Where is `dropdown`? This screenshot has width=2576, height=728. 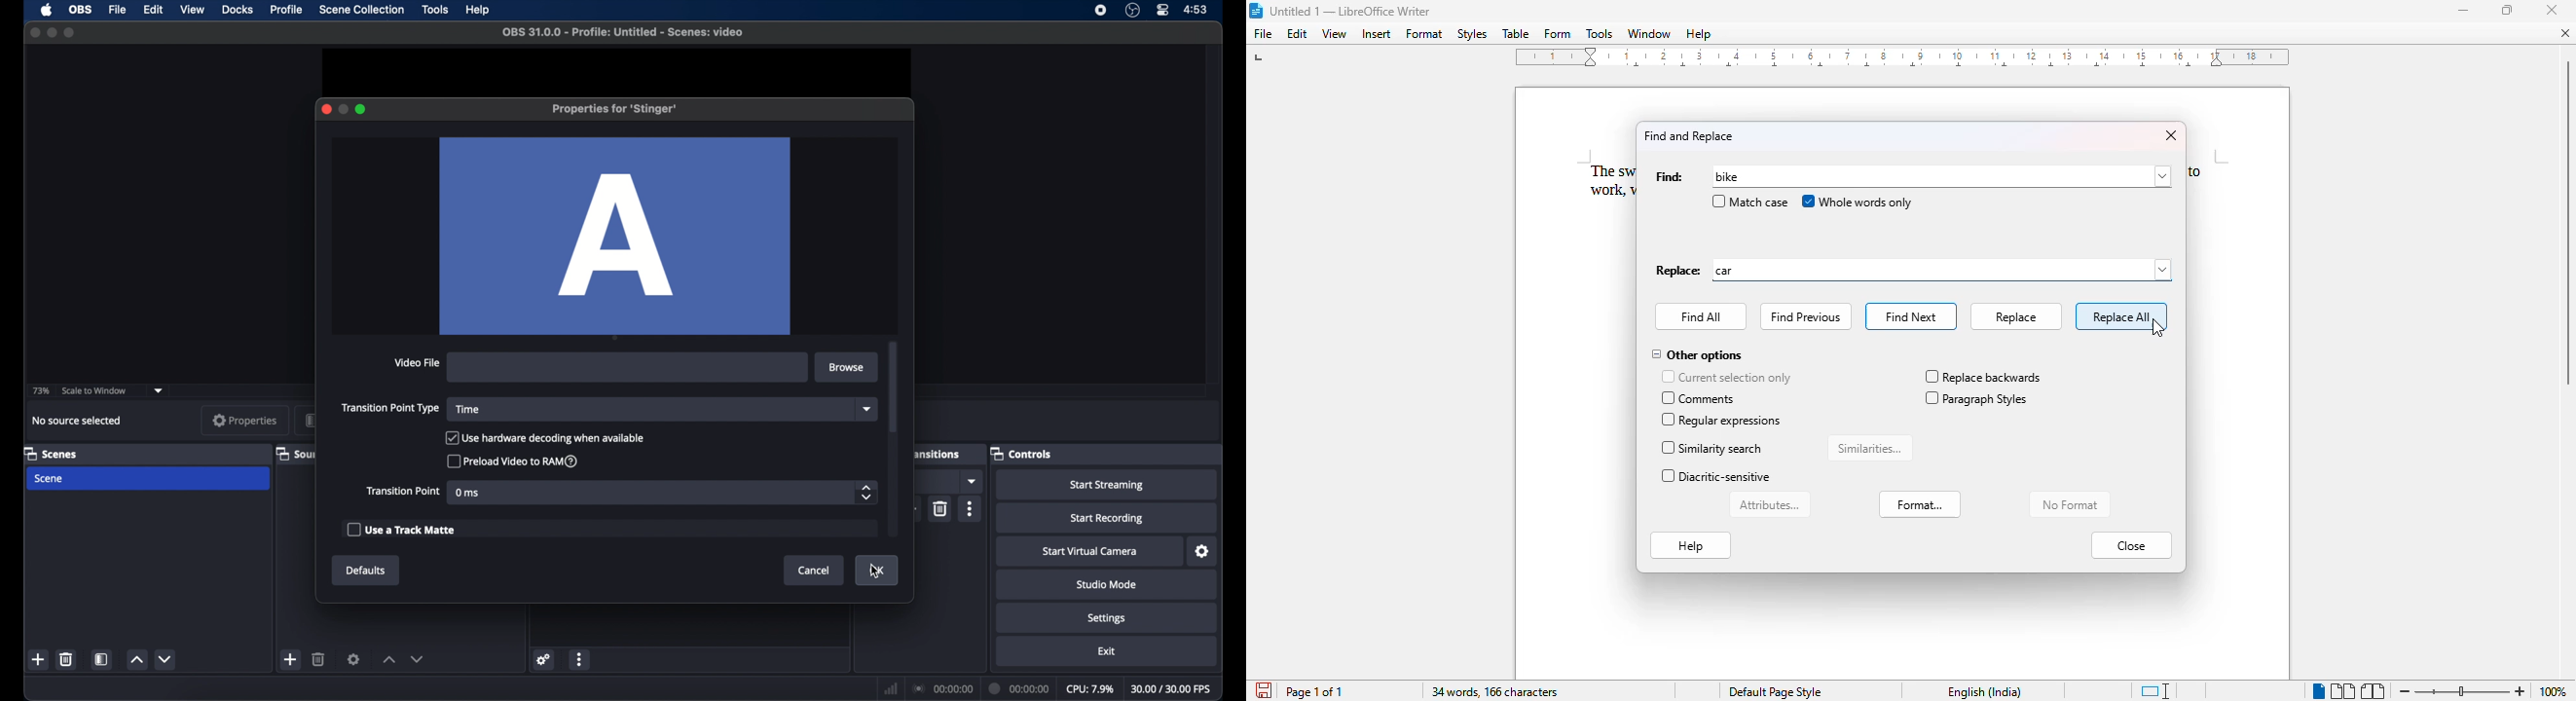
dropdown is located at coordinates (973, 481).